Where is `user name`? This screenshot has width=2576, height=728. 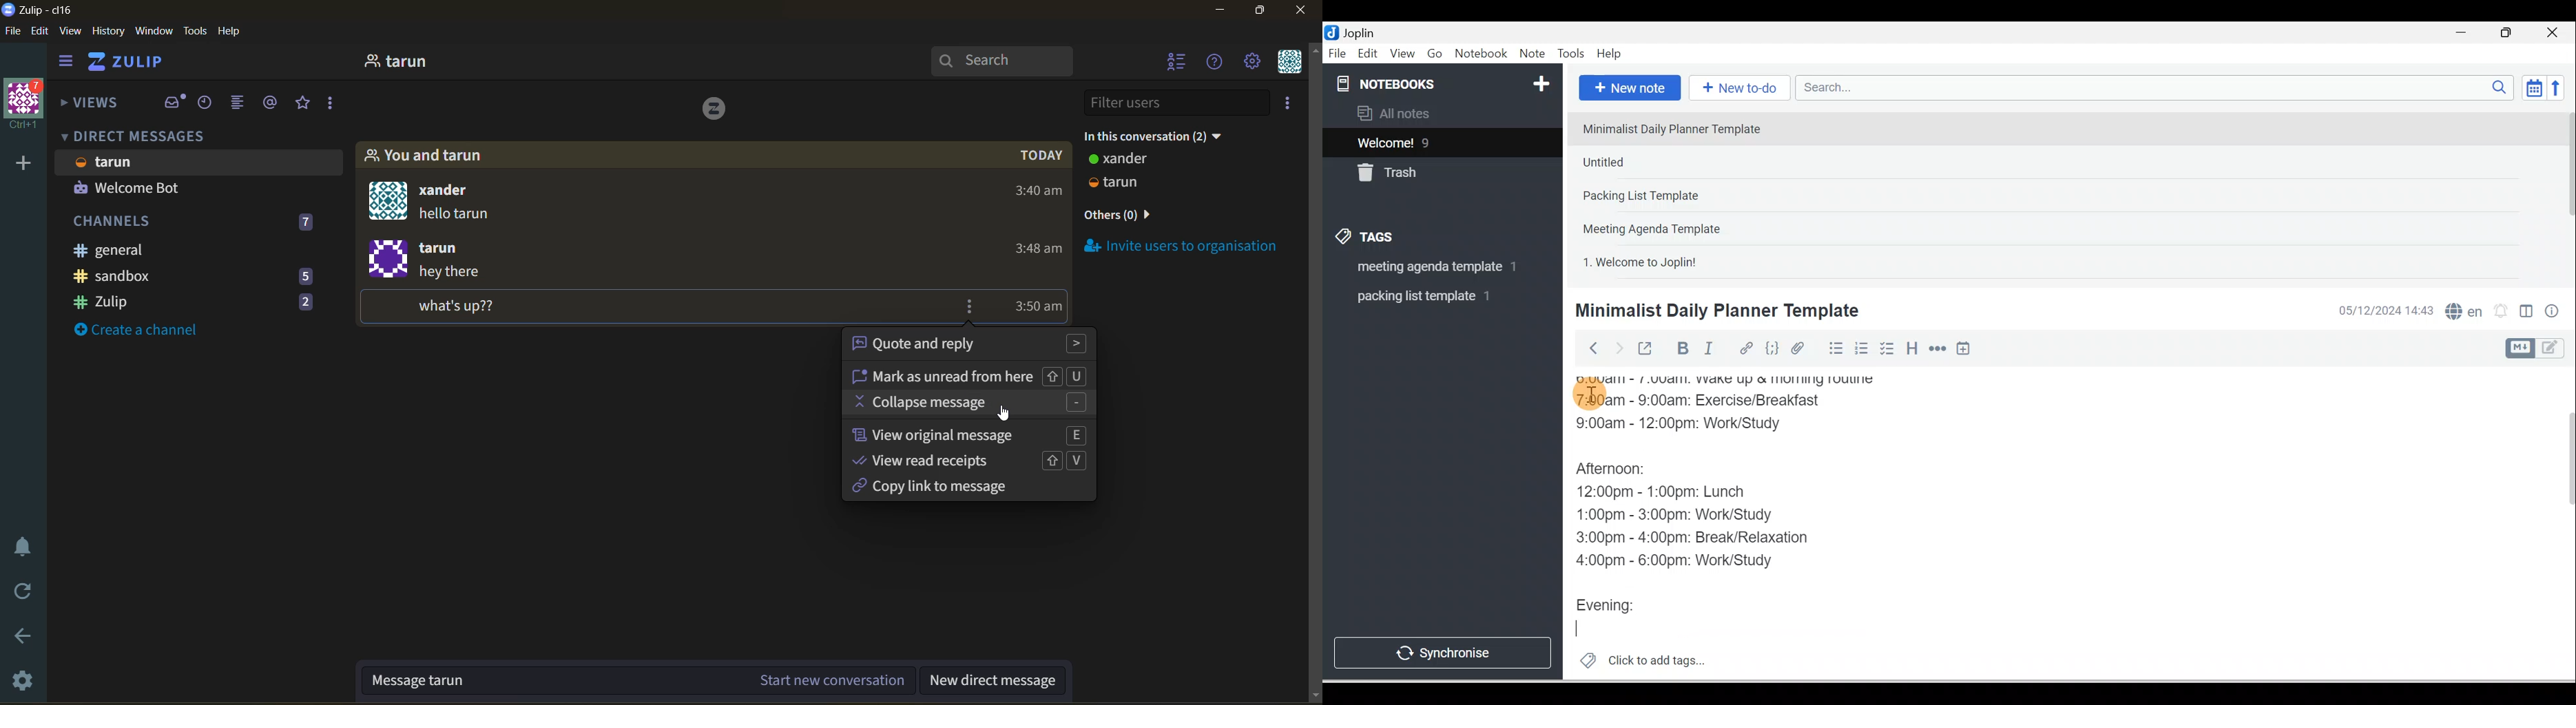
user name is located at coordinates (457, 191).